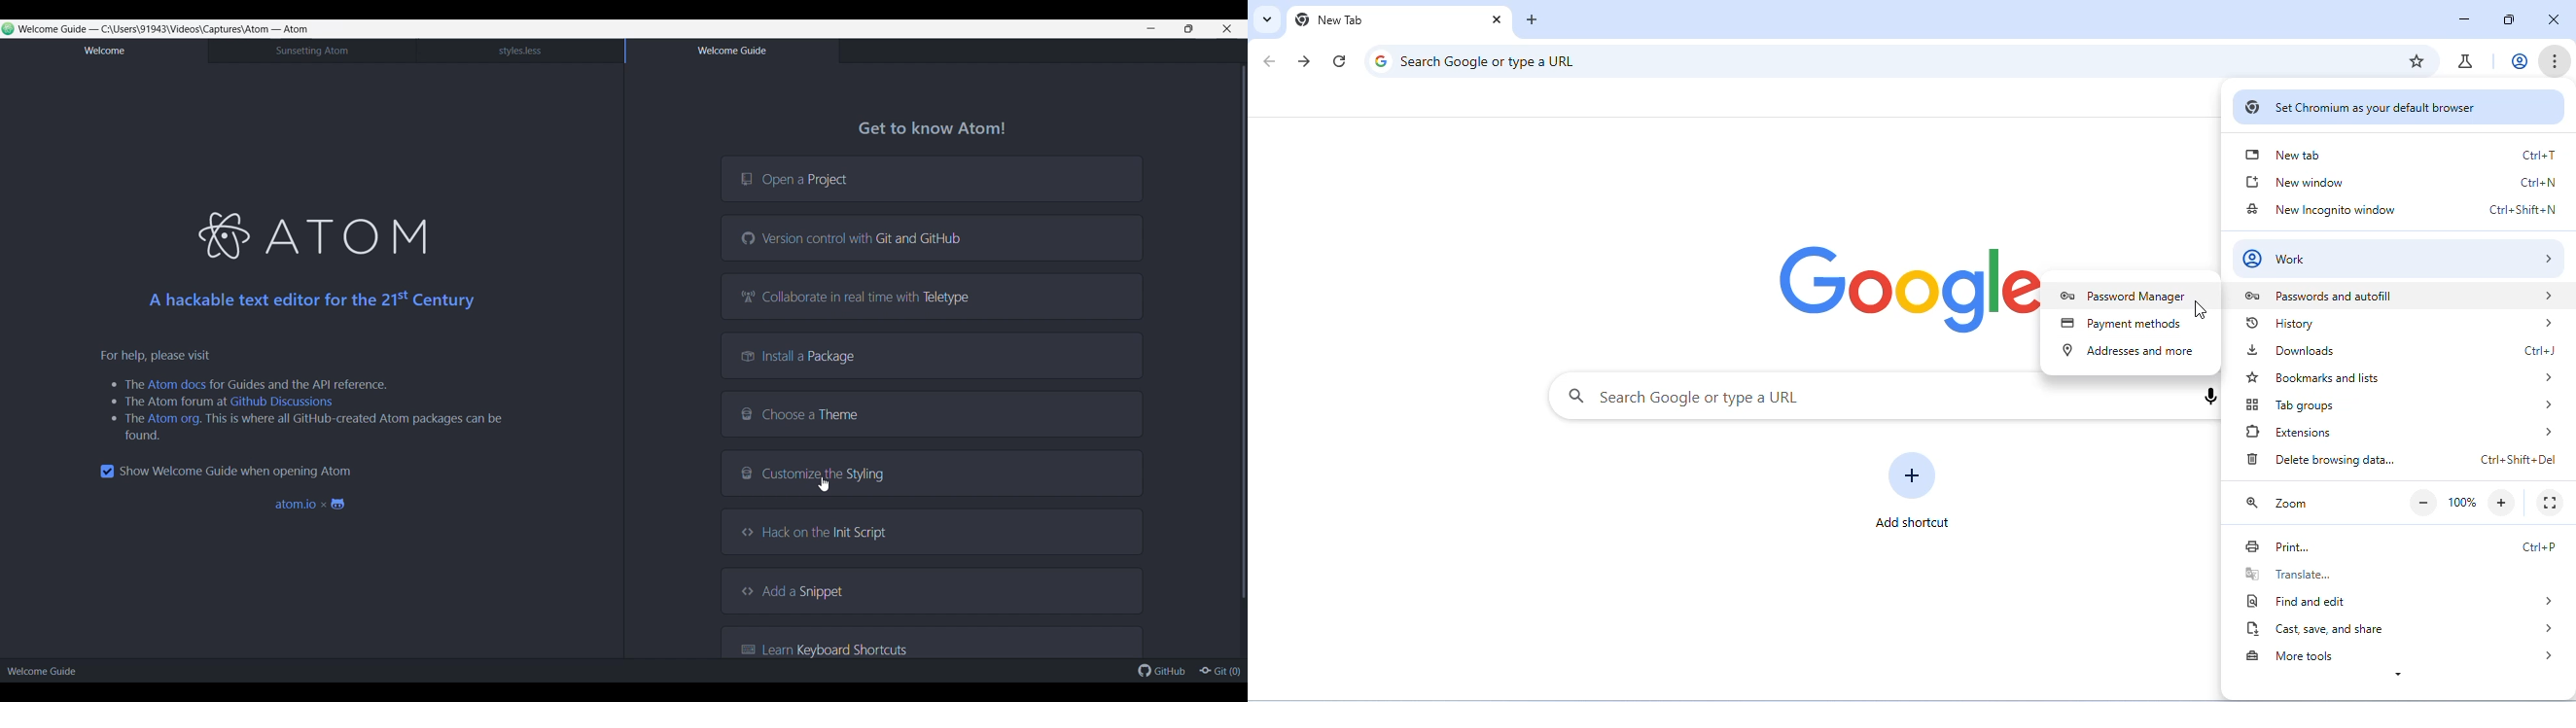  What do you see at coordinates (166, 402) in the screenshot?
I see `the atom forum` at bounding box center [166, 402].